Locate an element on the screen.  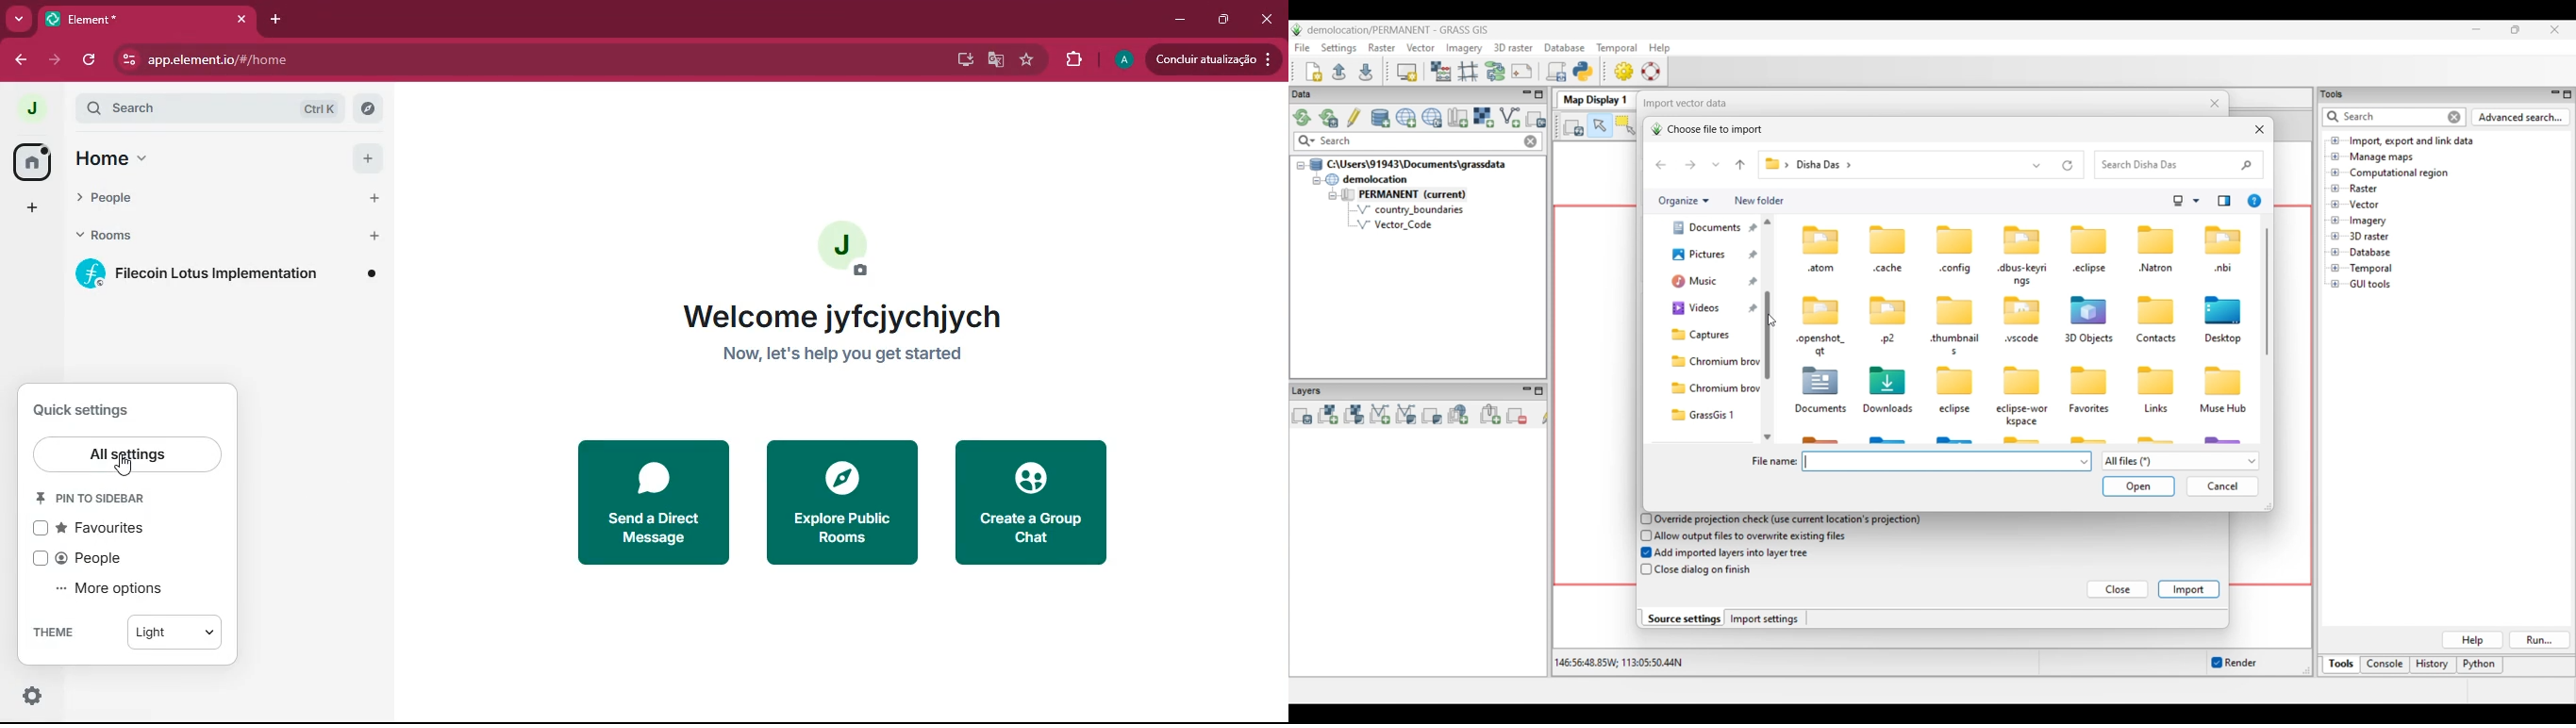
close is located at coordinates (1269, 20).